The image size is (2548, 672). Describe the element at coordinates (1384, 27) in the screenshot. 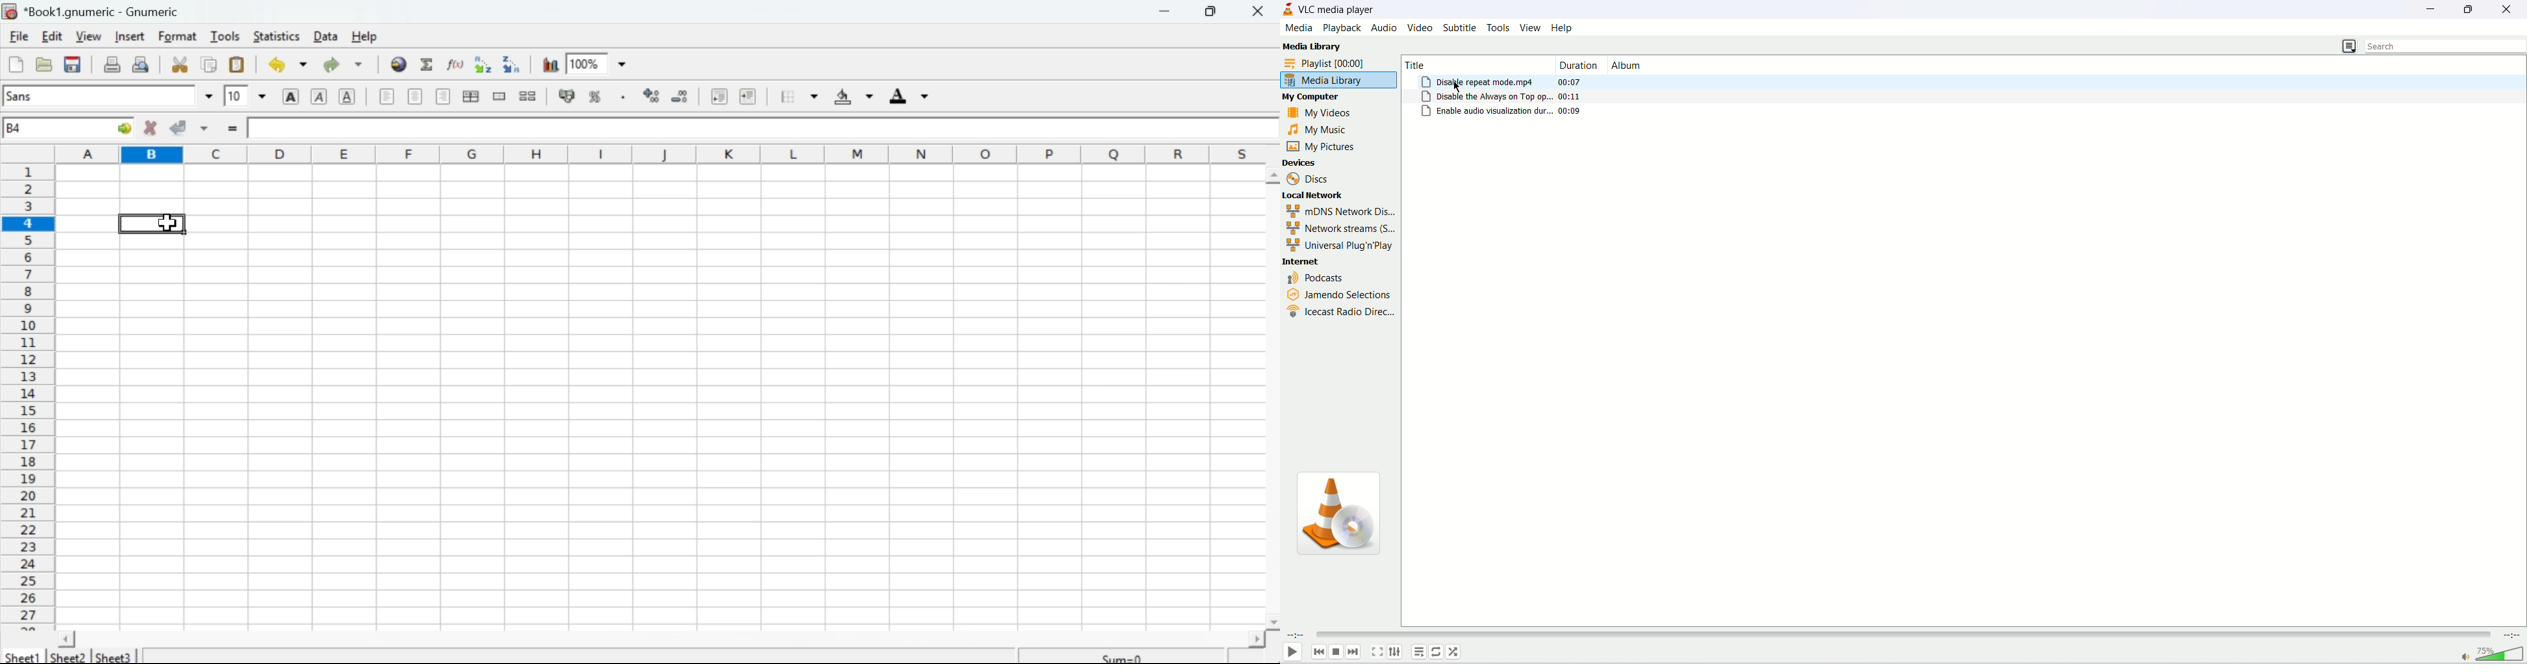

I see `audio` at that location.